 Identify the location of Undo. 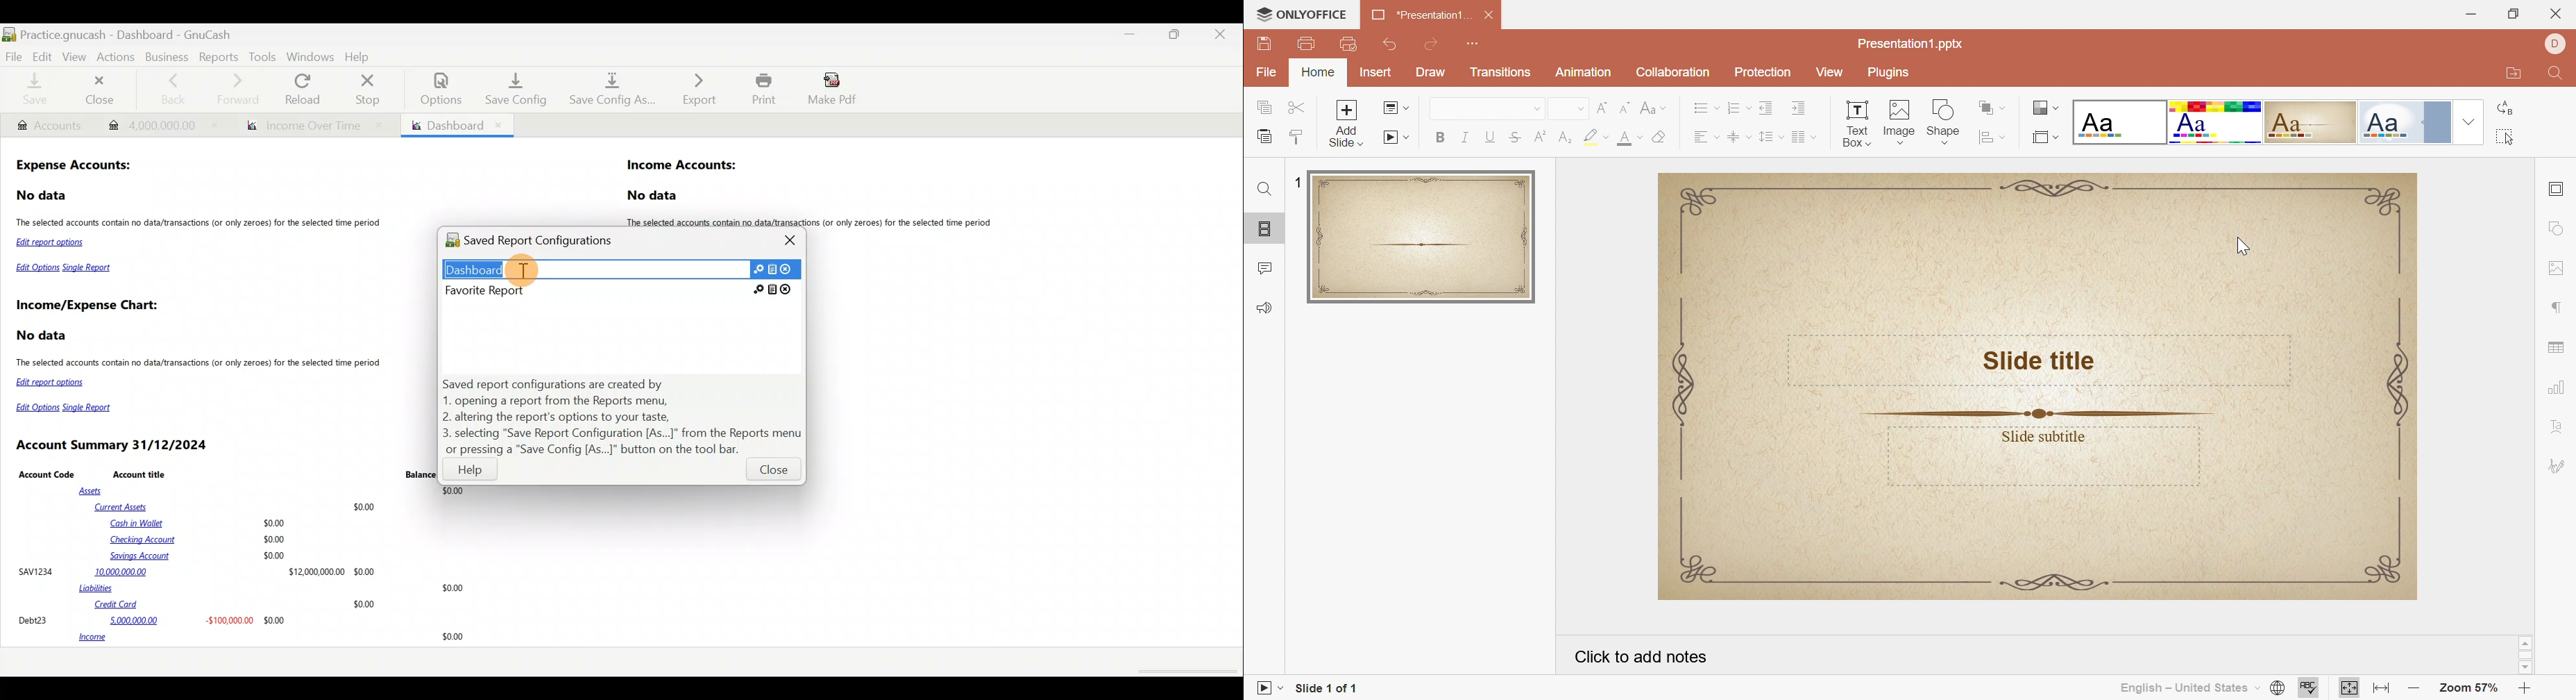
(1389, 42).